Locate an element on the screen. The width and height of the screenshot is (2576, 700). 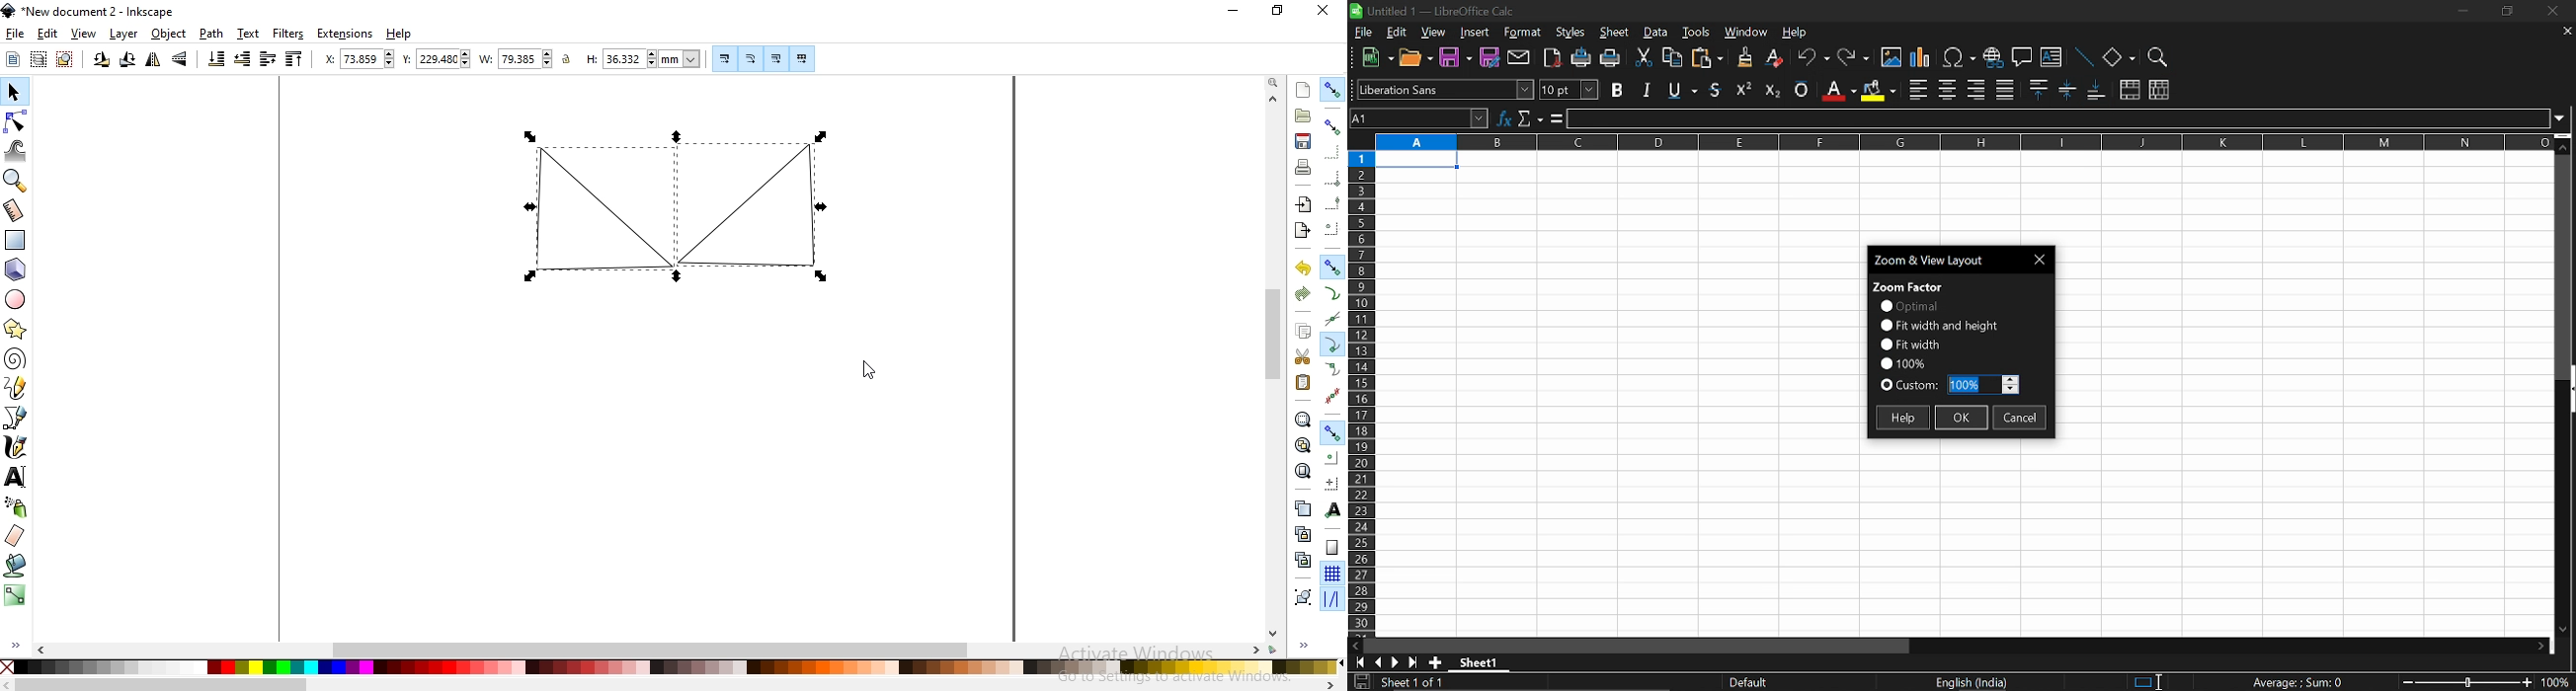
snap to page border is located at coordinates (1332, 548).